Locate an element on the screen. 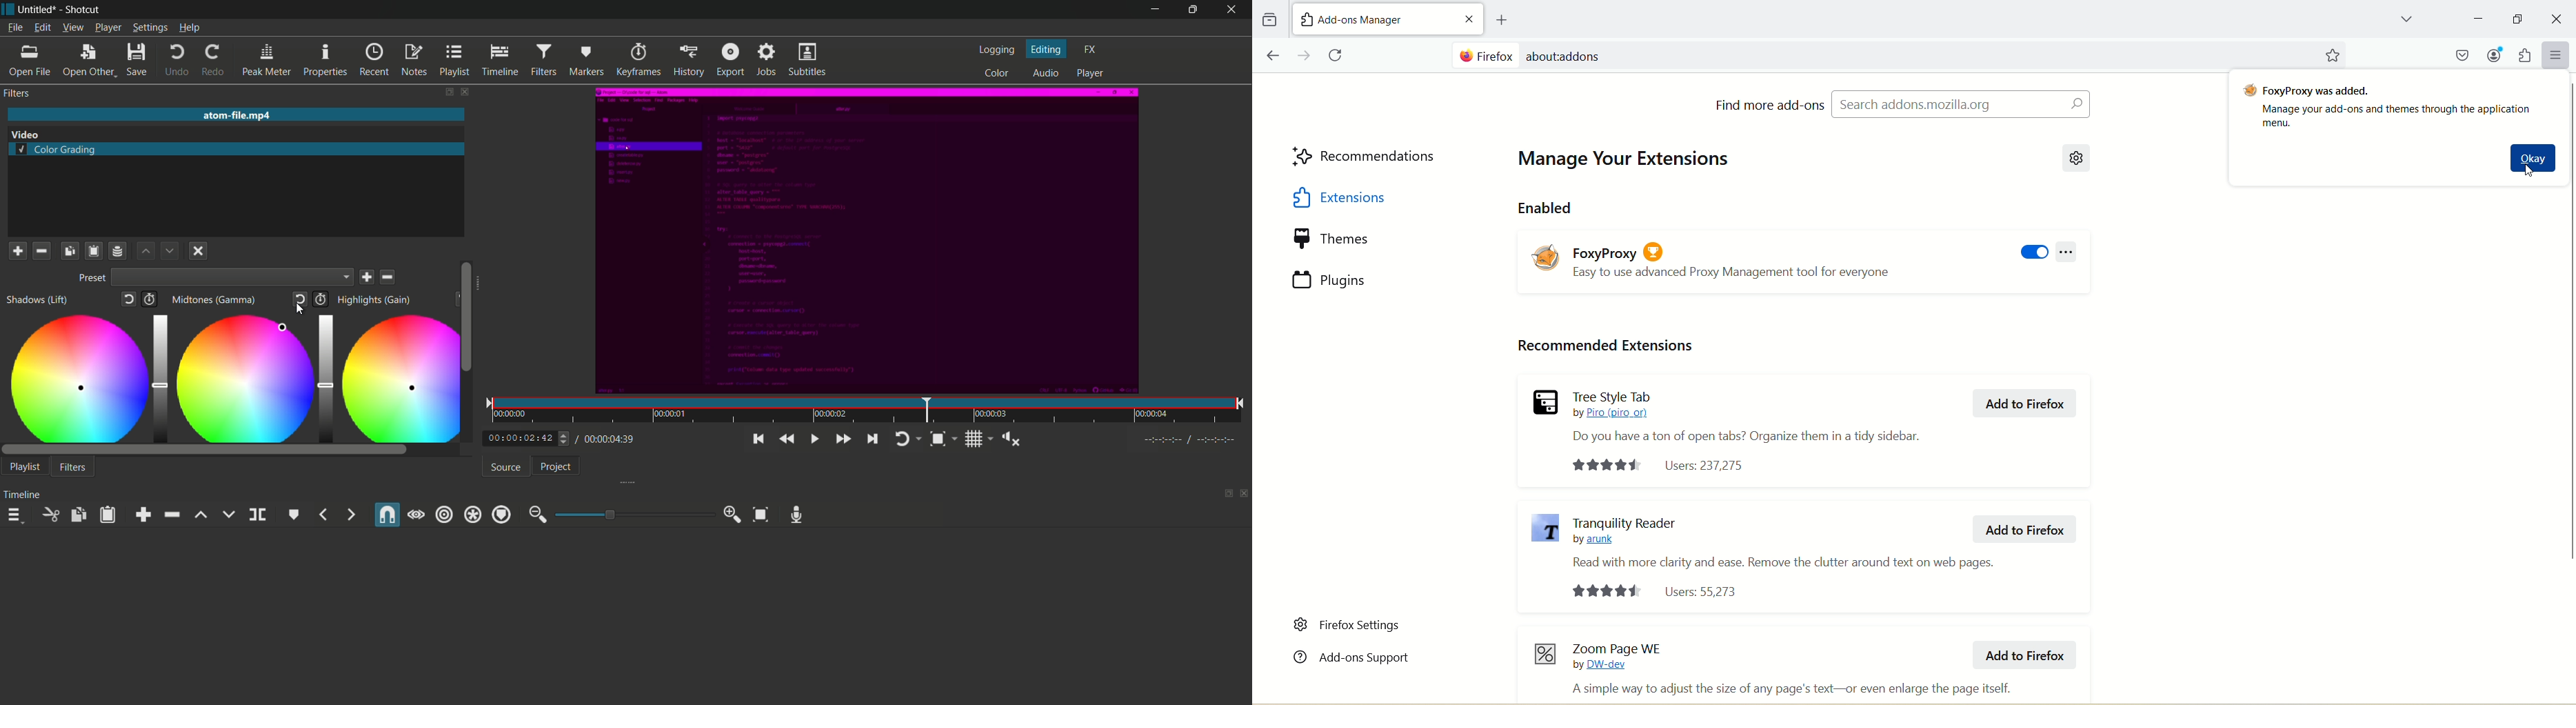 Image resolution: width=2576 pixels, height=728 pixels. dropdown is located at coordinates (234, 279).